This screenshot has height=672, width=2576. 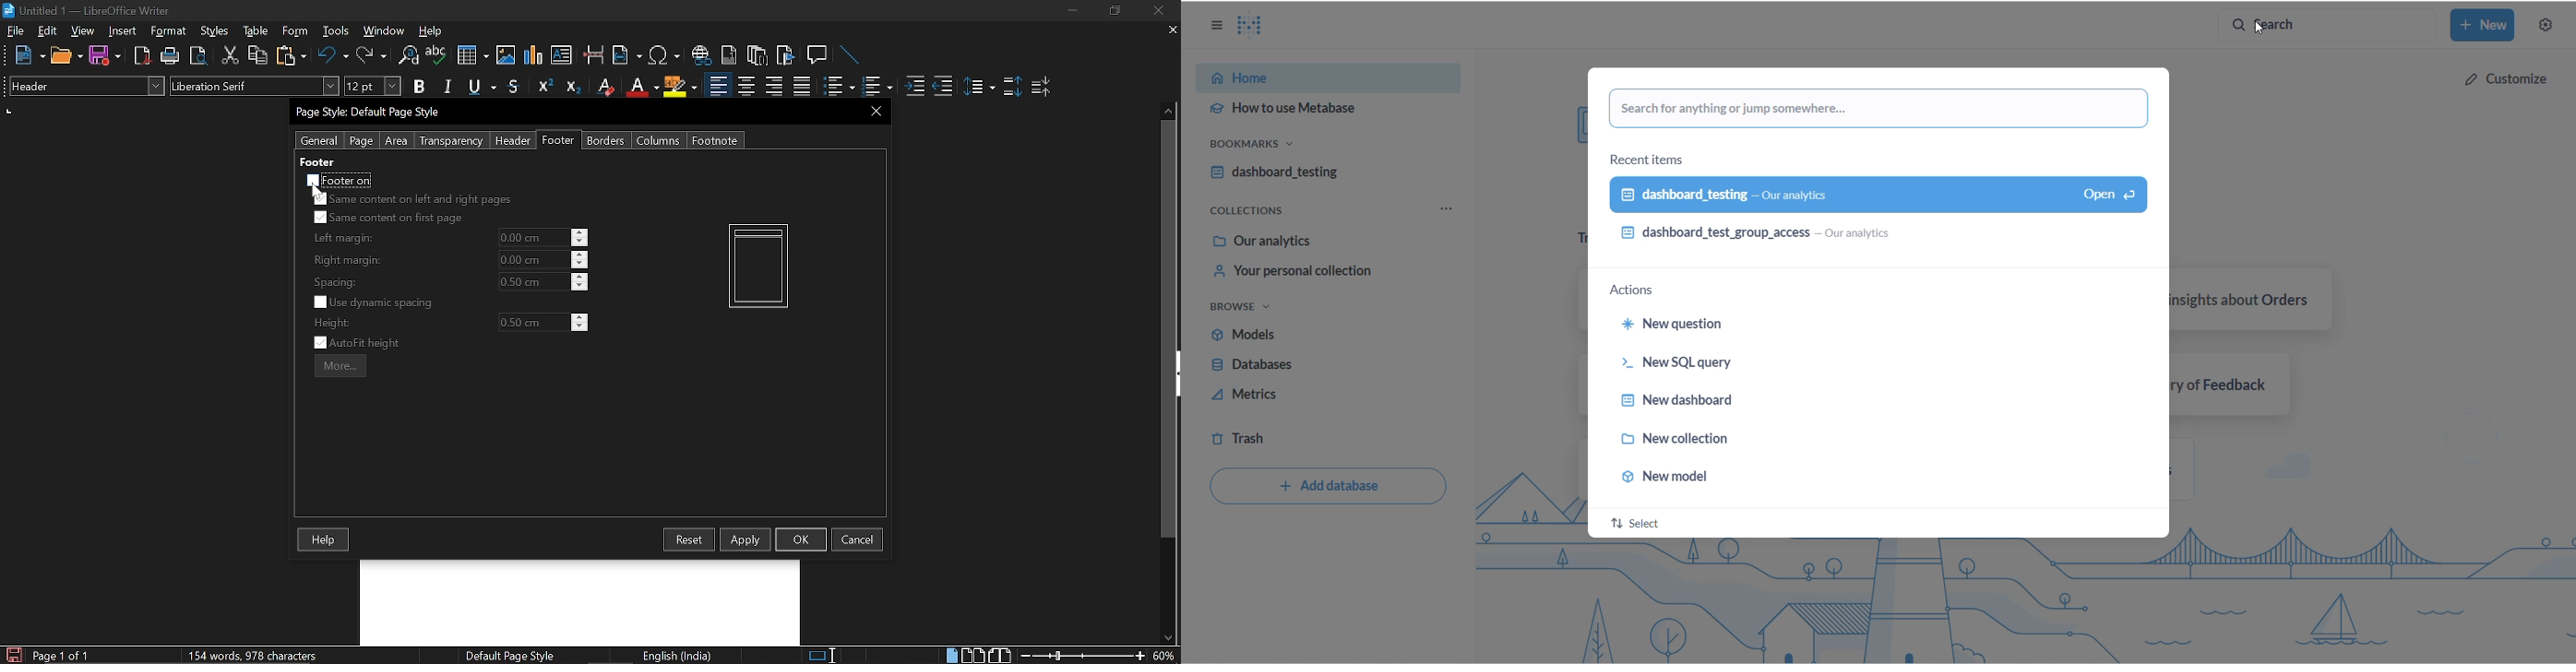 What do you see at coordinates (361, 141) in the screenshot?
I see `page Page` at bounding box center [361, 141].